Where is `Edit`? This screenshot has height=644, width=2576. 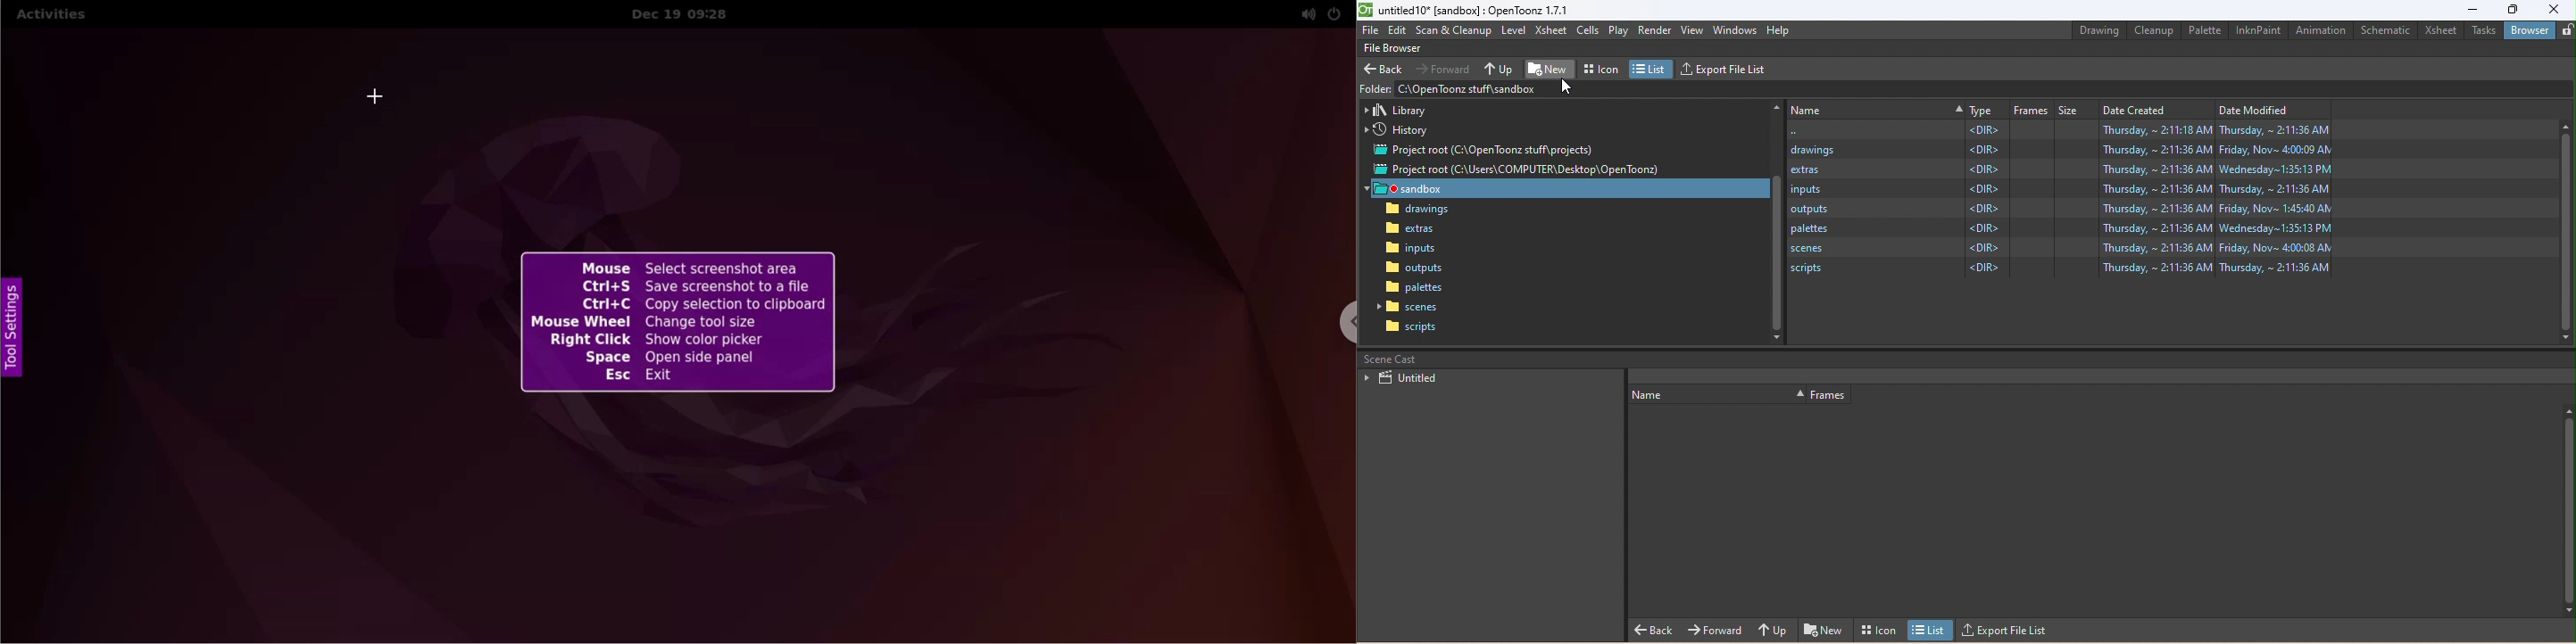 Edit is located at coordinates (1398, 29).